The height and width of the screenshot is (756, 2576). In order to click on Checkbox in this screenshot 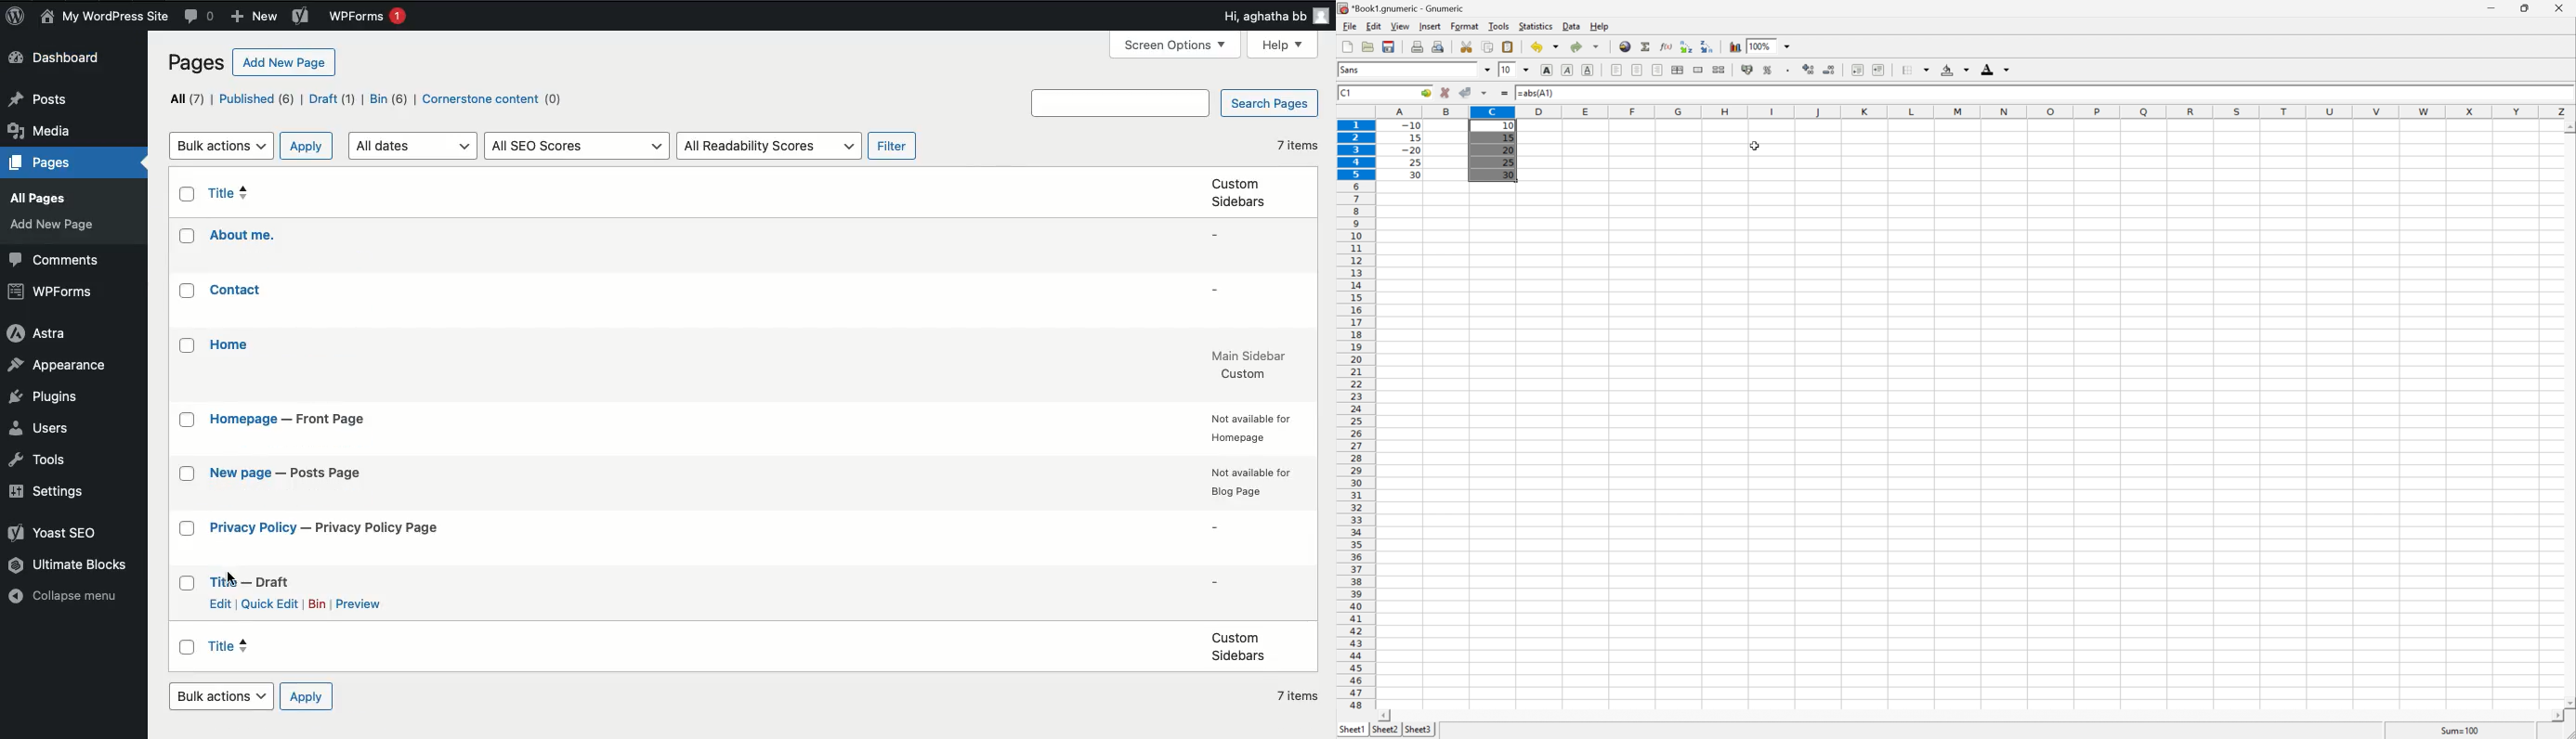, I will do `click(188, 344)`.